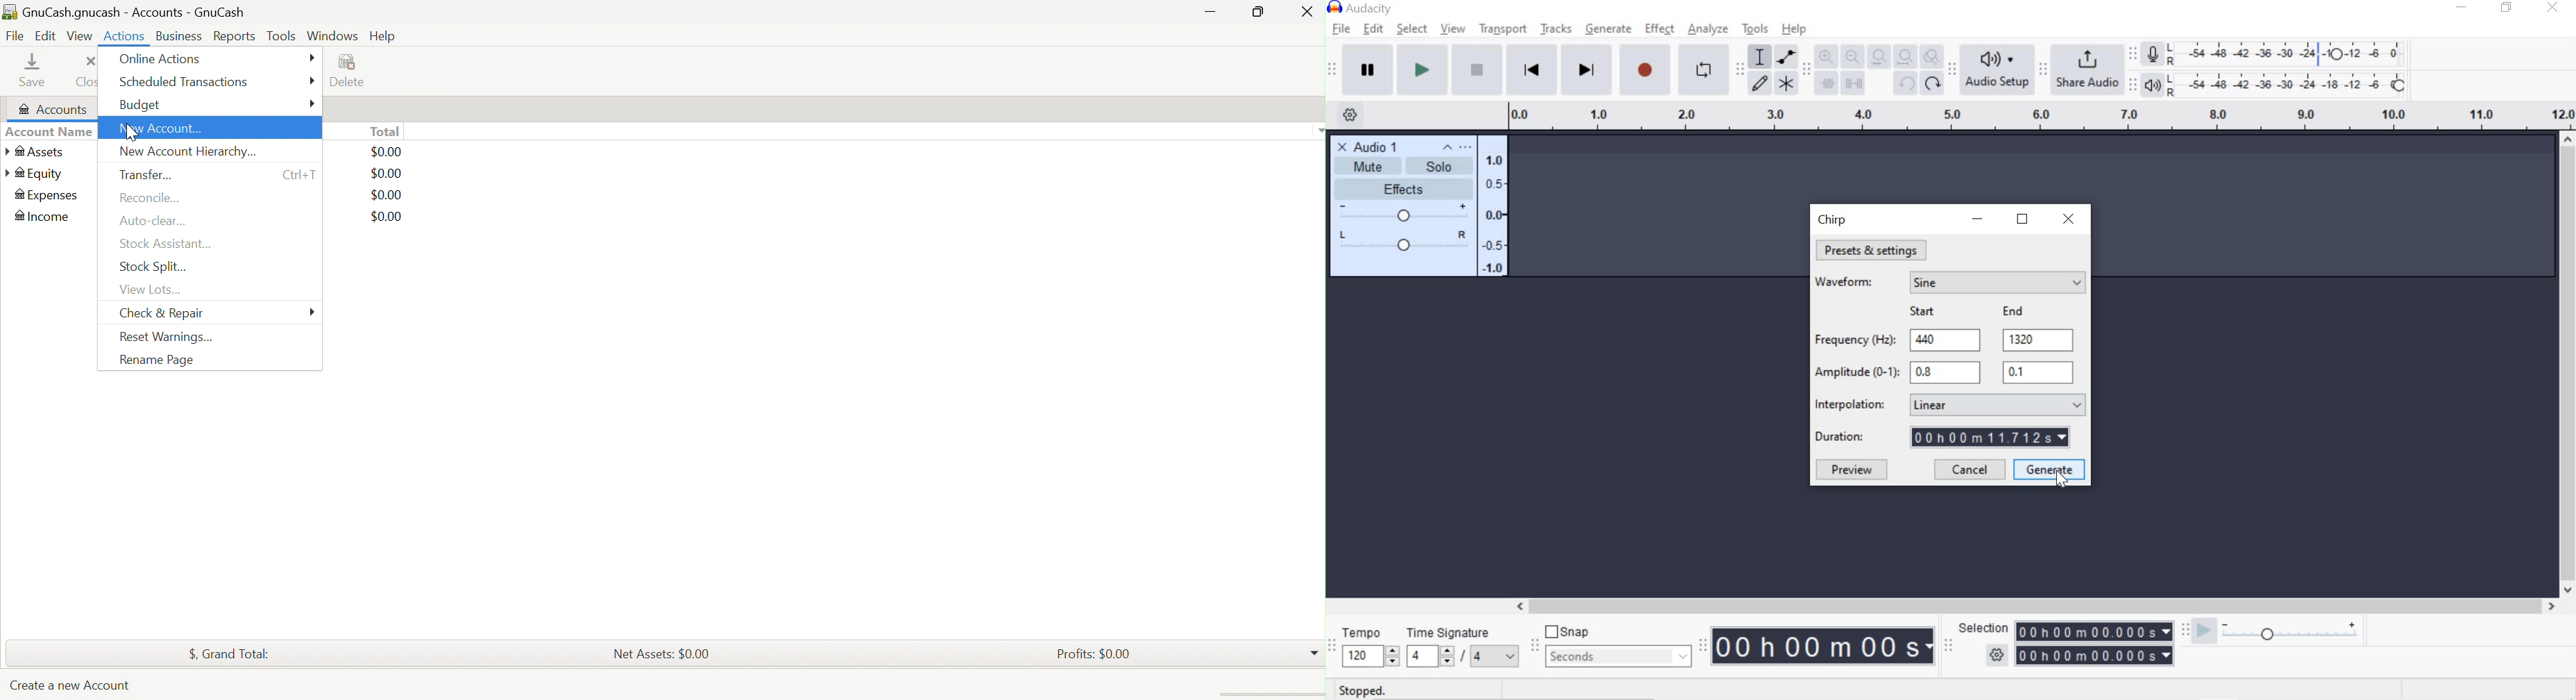 Image resolution: width=2576 pixels, height=700 pixels. Describe the element at coordinates (1369, 166) in the screenshot. I see `Mute` at that location.